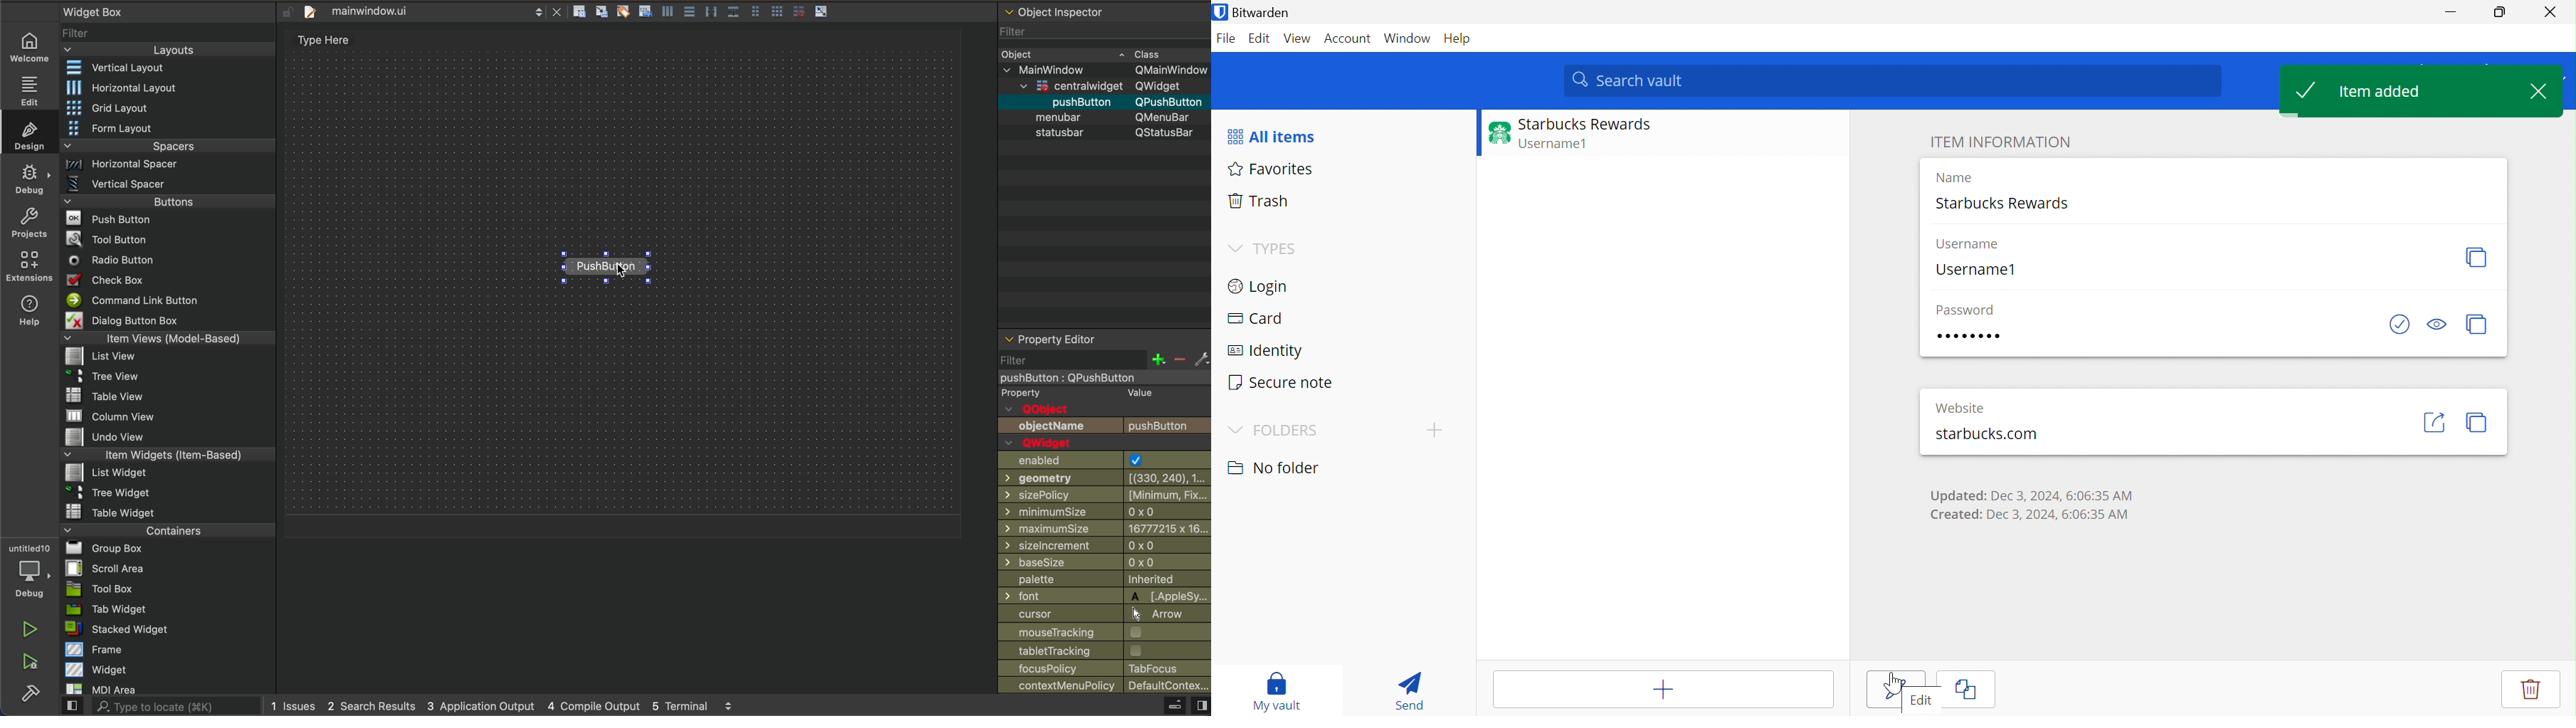 The image size is (2576, 728). What do you see at coordinates (168, 357) in the screenshot?
I see `list view` at bounding box center [168, 357].